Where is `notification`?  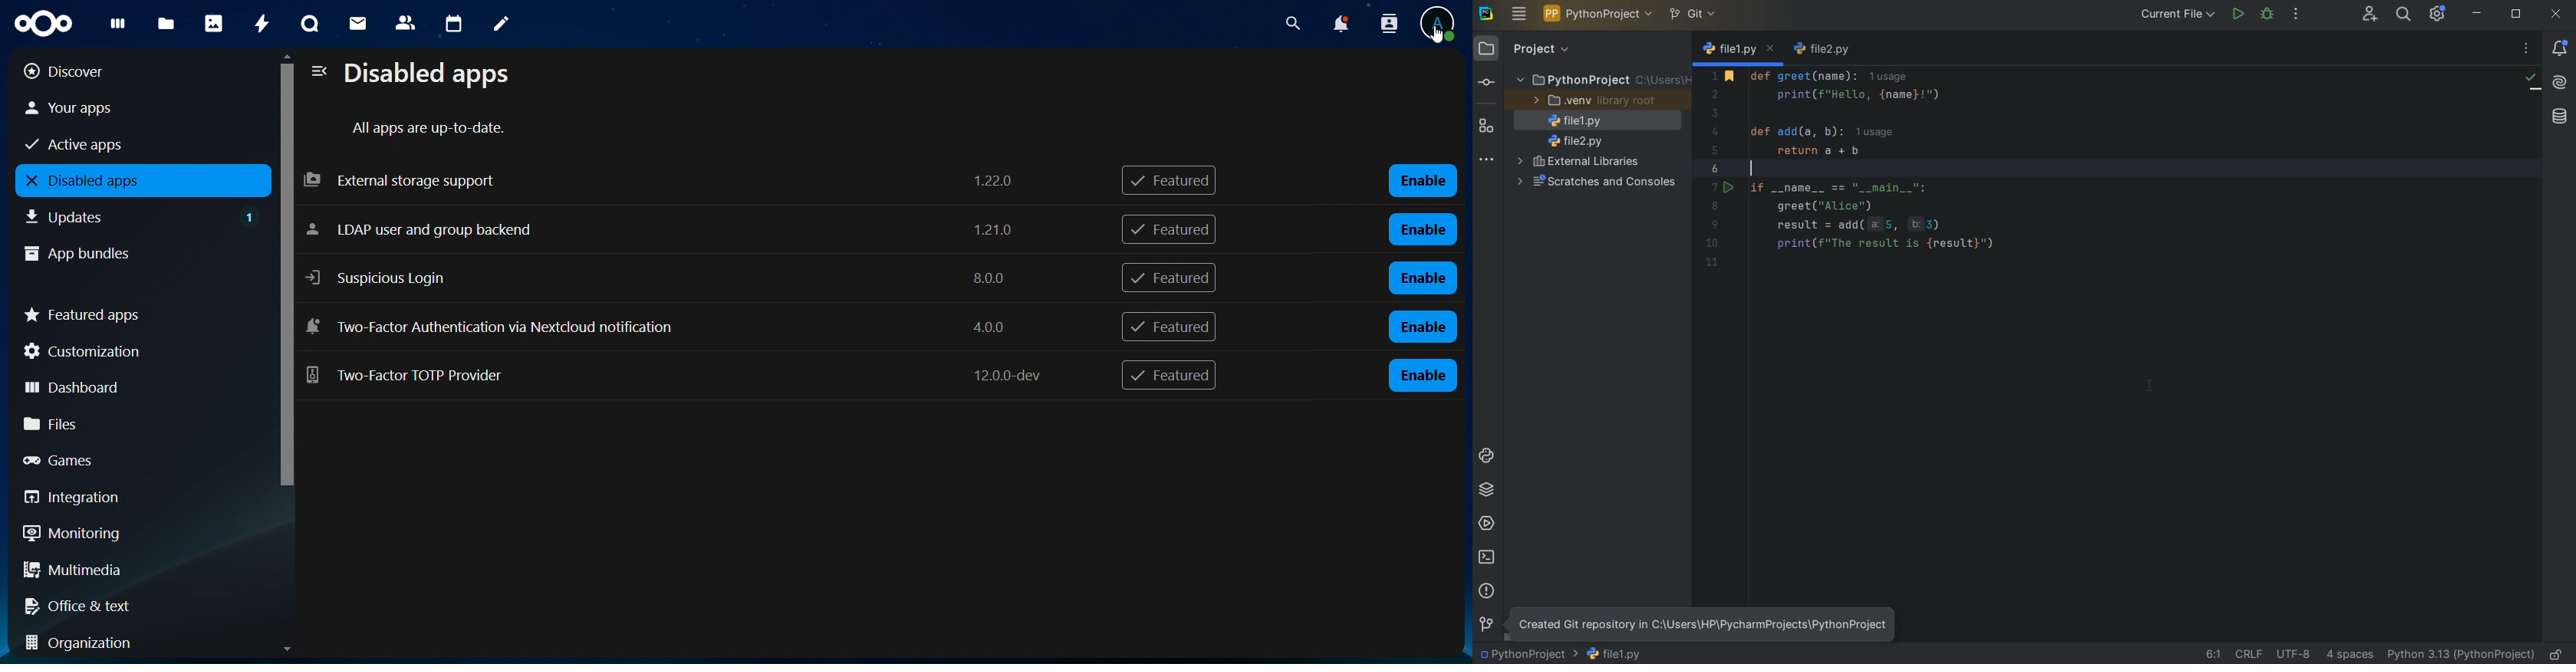 notification is located at coordinates (1340, 25).